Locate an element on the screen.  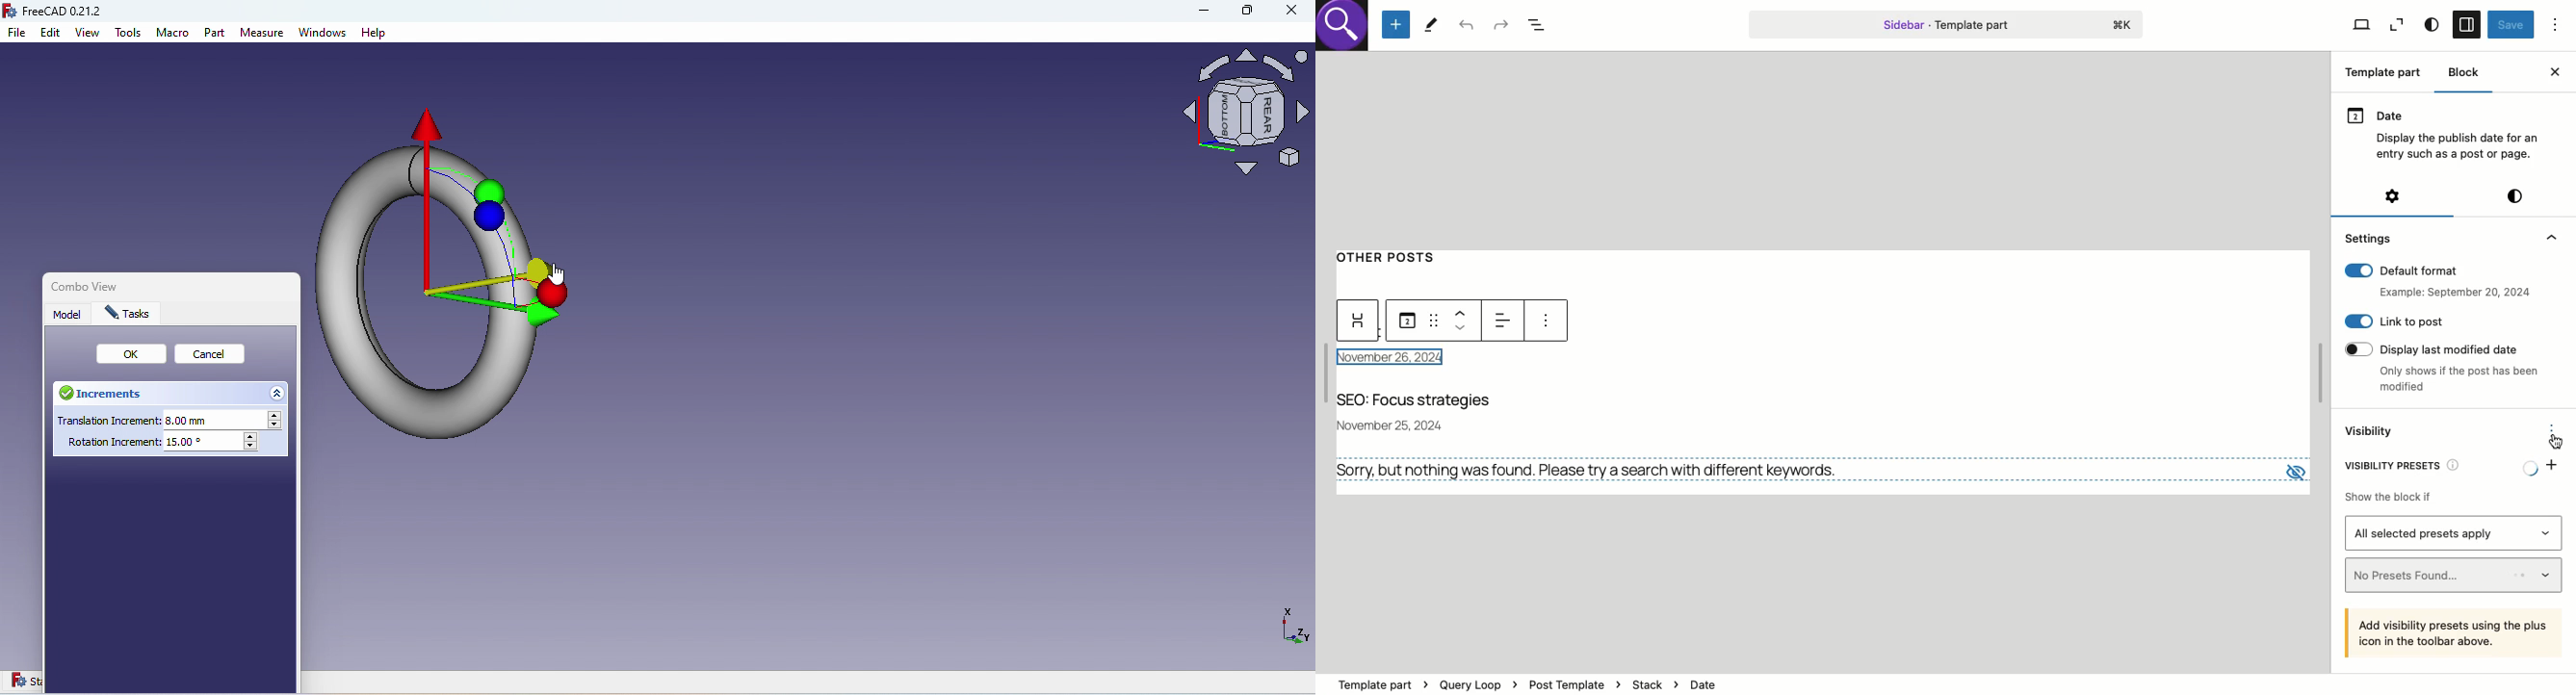
View is located at coordinates (89, 34).